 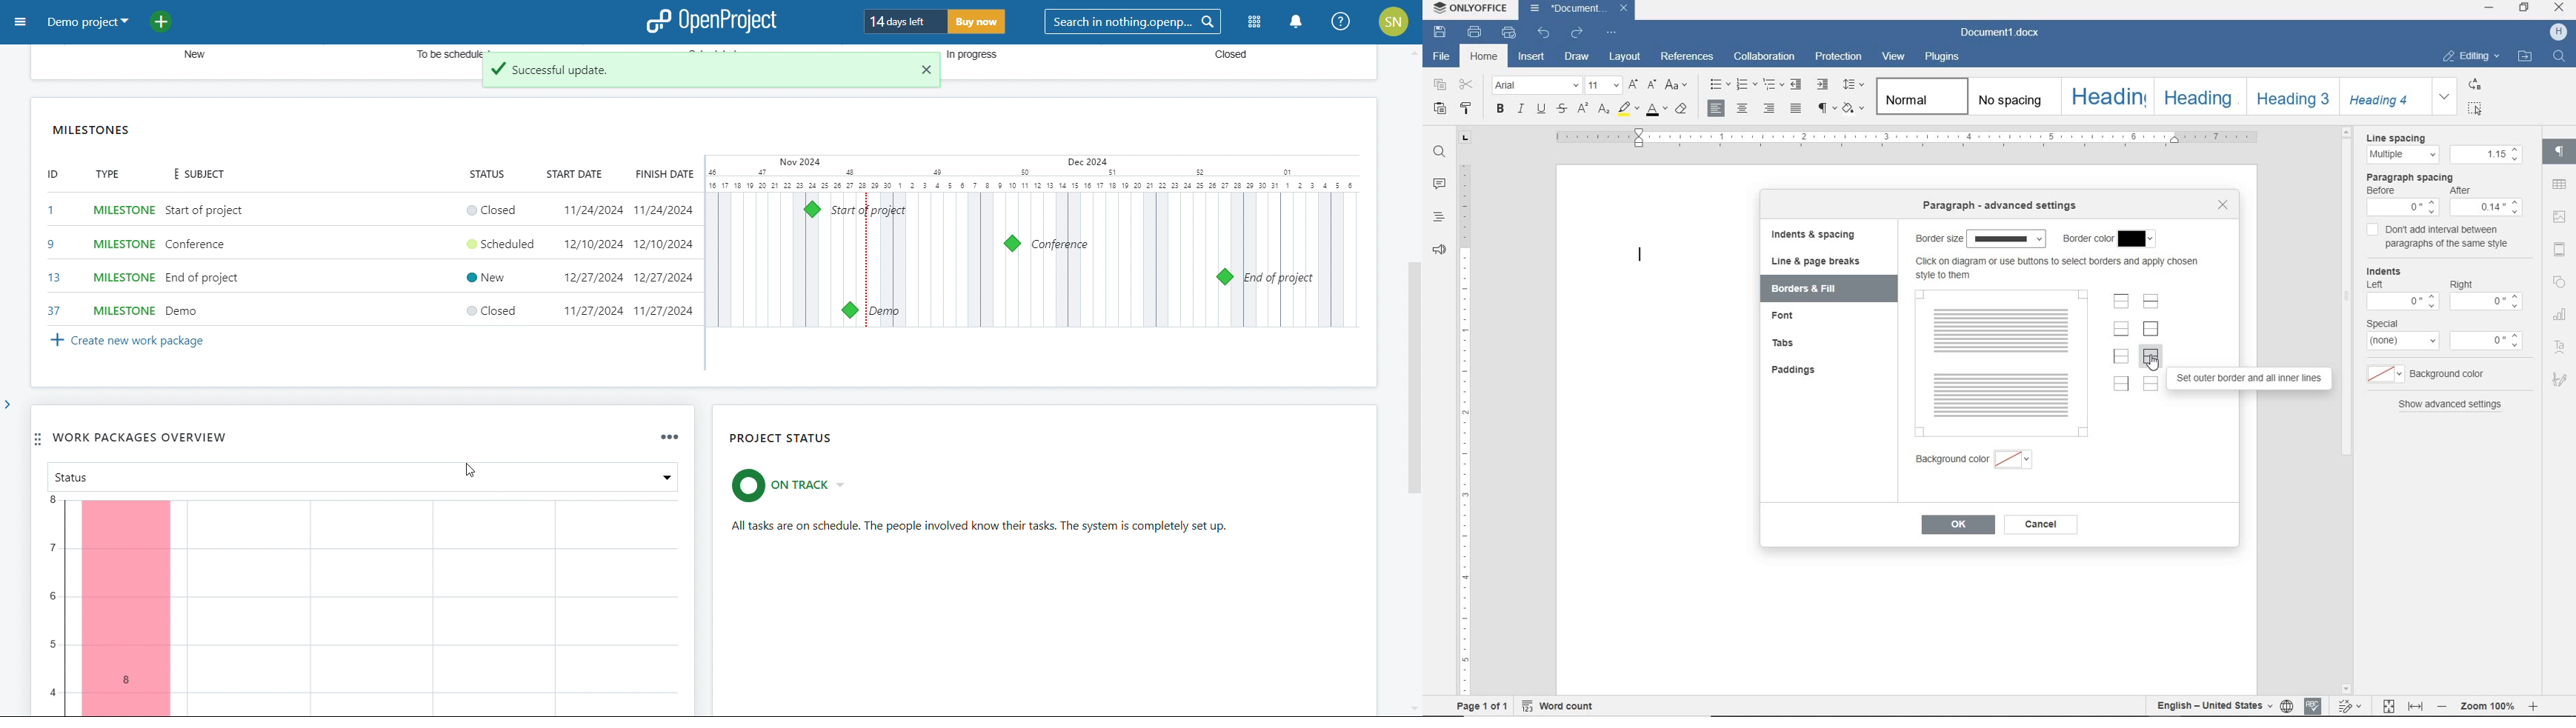 What do you see at coordinates (1437, 249) in the screenshot?
I see `feedback & support` at bounding box center [1437, 249].